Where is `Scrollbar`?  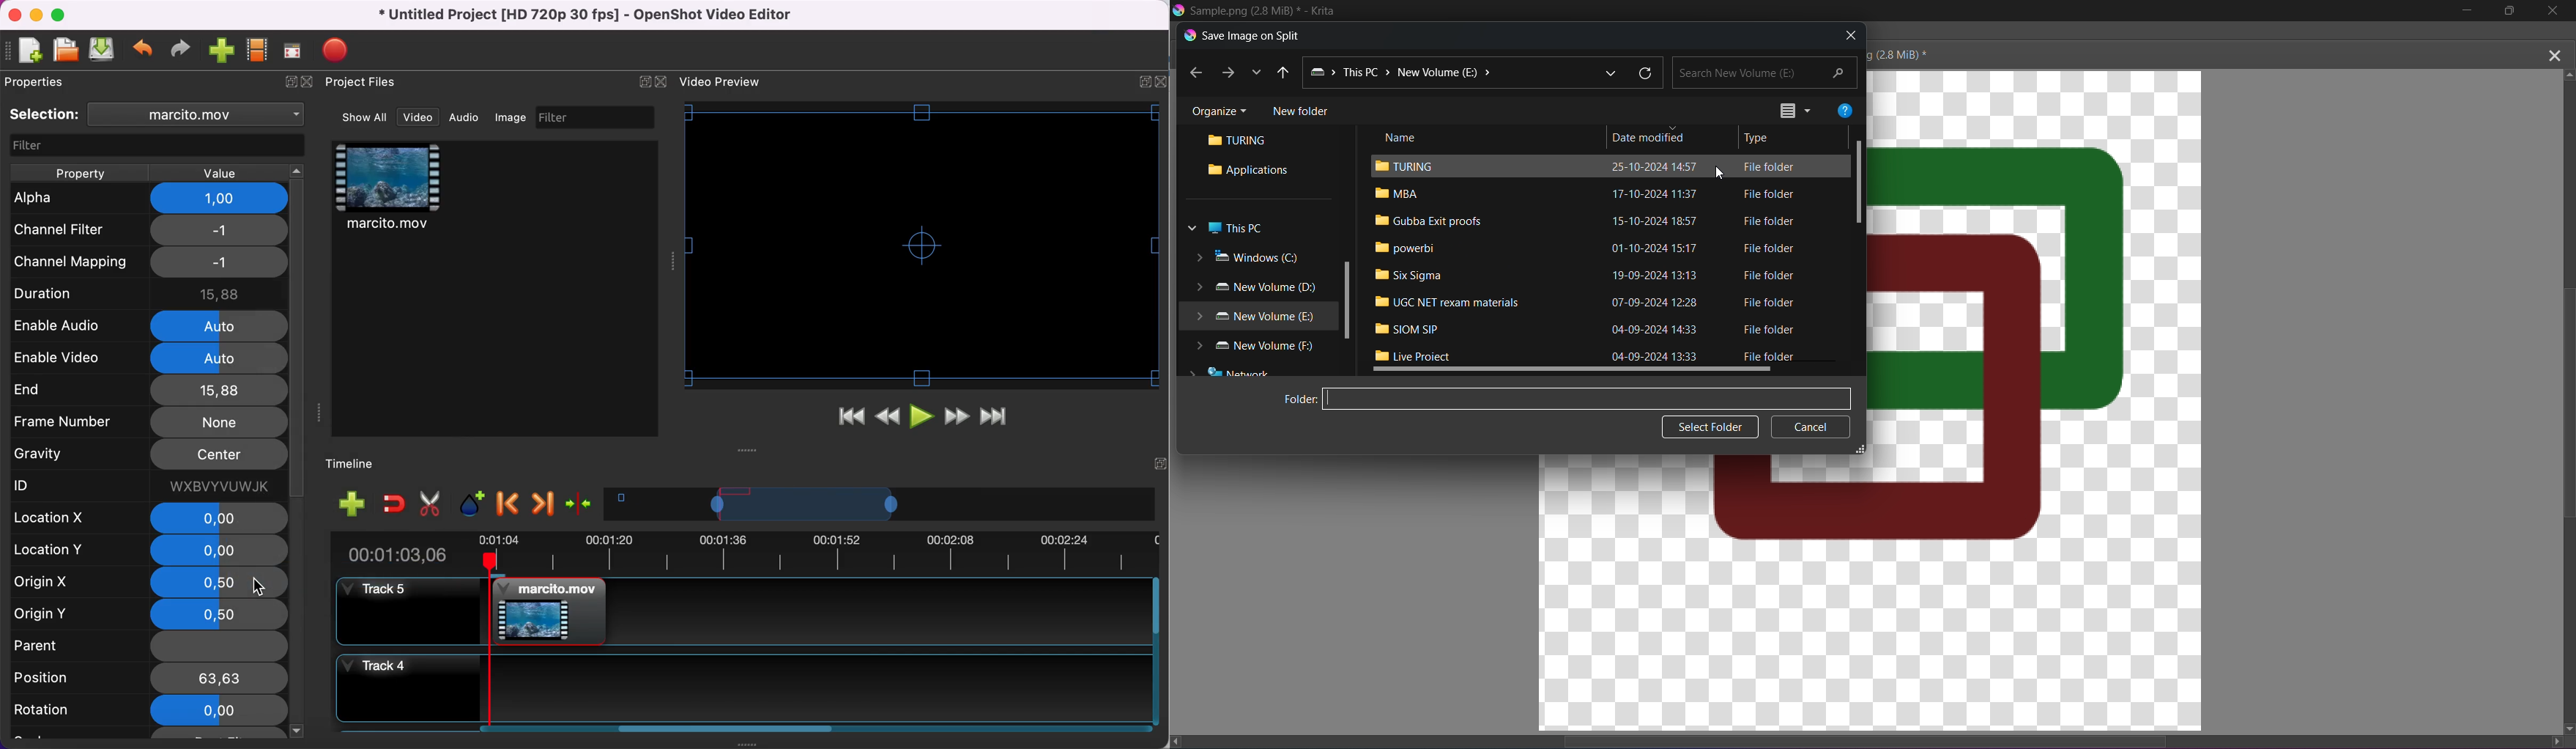
Scrollbar is located at coordinates (1855, 185).